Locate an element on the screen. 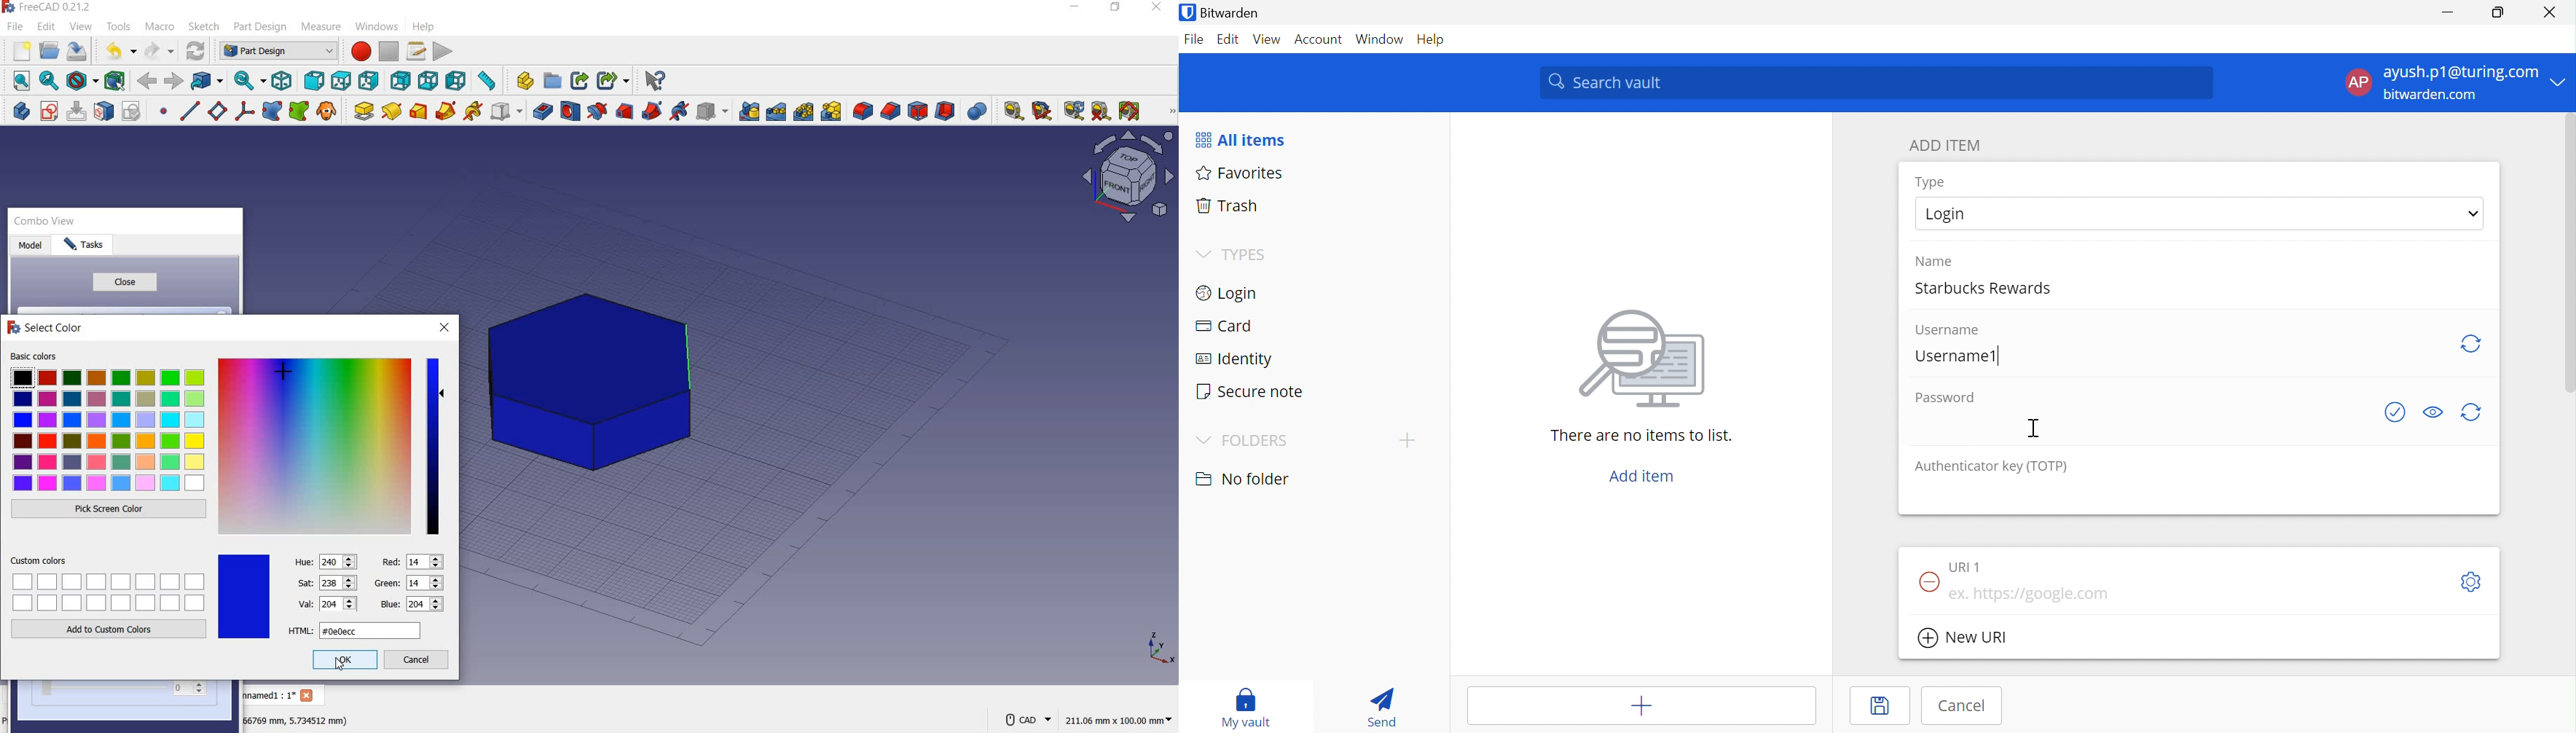  66759 mm,5.734512 mm(DIMENSION) is located at coordinates (296, 720).